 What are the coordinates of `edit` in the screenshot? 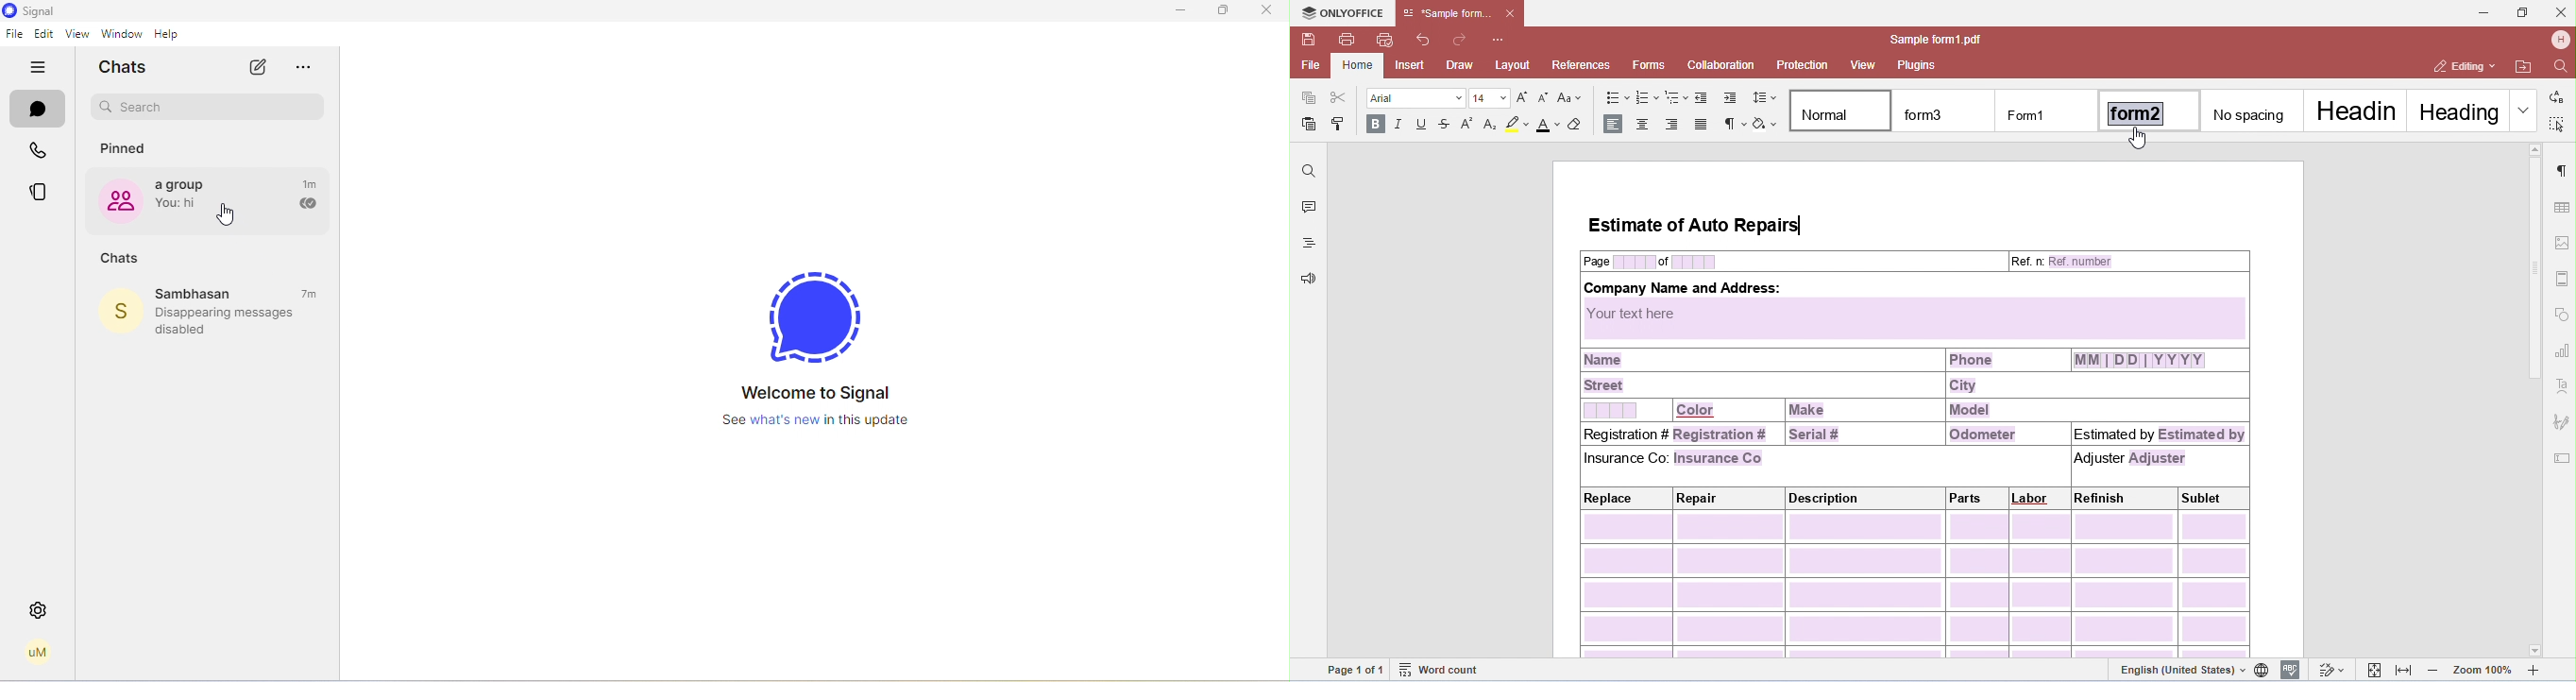 It's located at (44, 35).